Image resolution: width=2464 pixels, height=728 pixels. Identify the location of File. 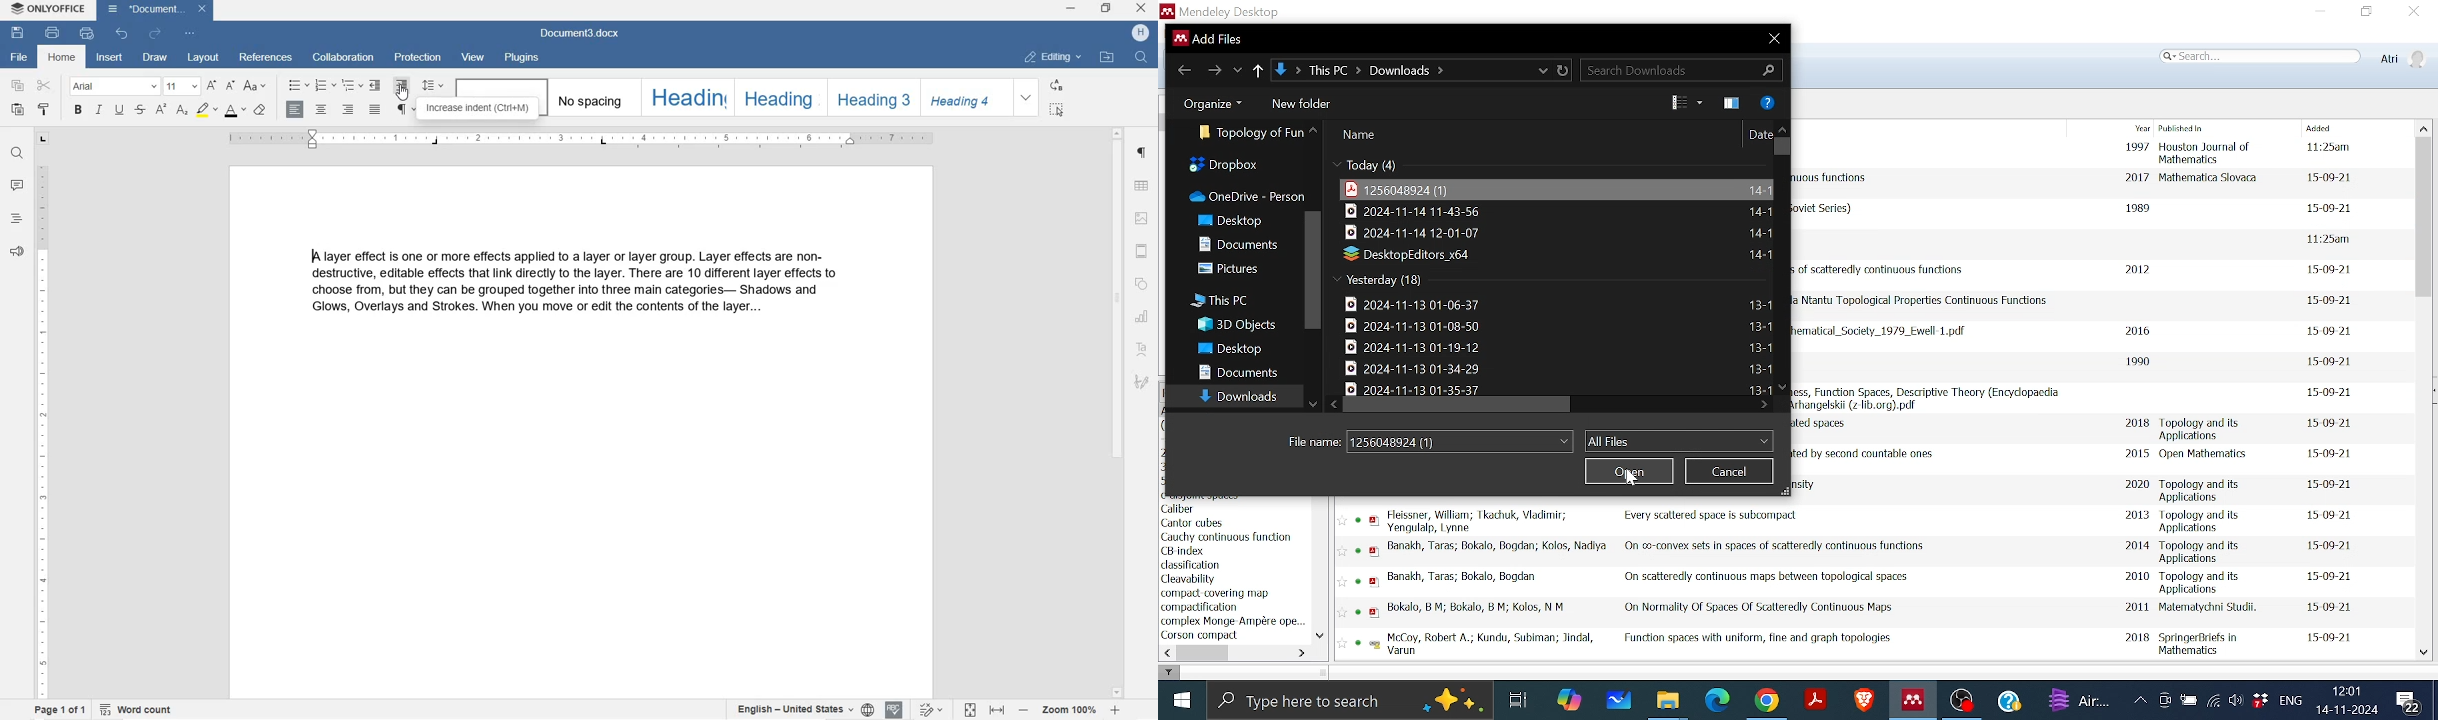
(1411, 213).